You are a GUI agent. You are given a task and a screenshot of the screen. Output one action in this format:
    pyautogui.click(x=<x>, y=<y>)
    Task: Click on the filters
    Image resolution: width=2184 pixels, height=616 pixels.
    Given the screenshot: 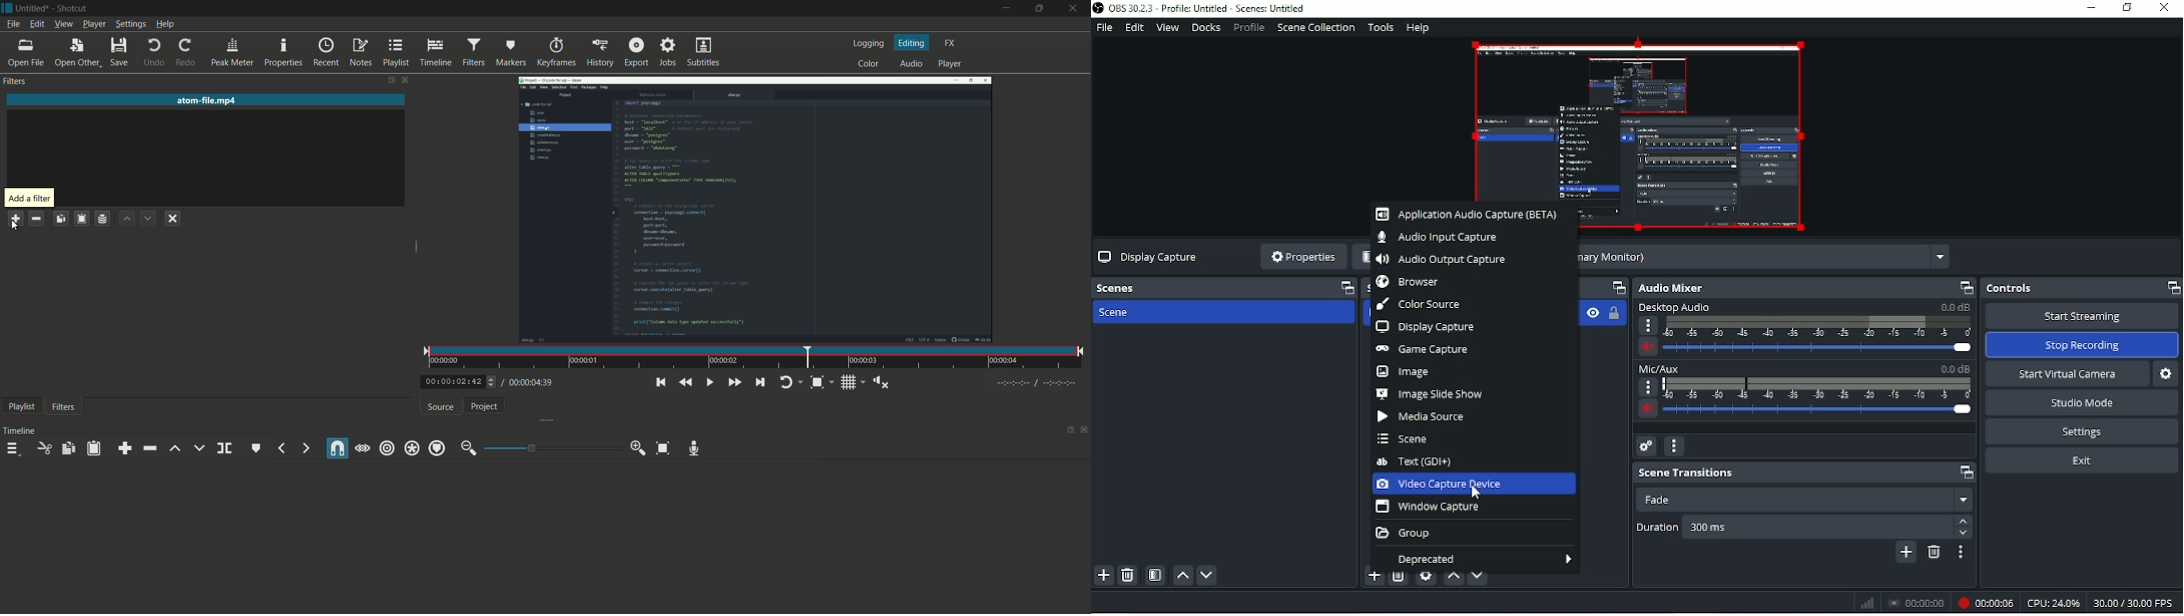 What is the action you would take?
    pyautogui.click(x=64, y=408)
    